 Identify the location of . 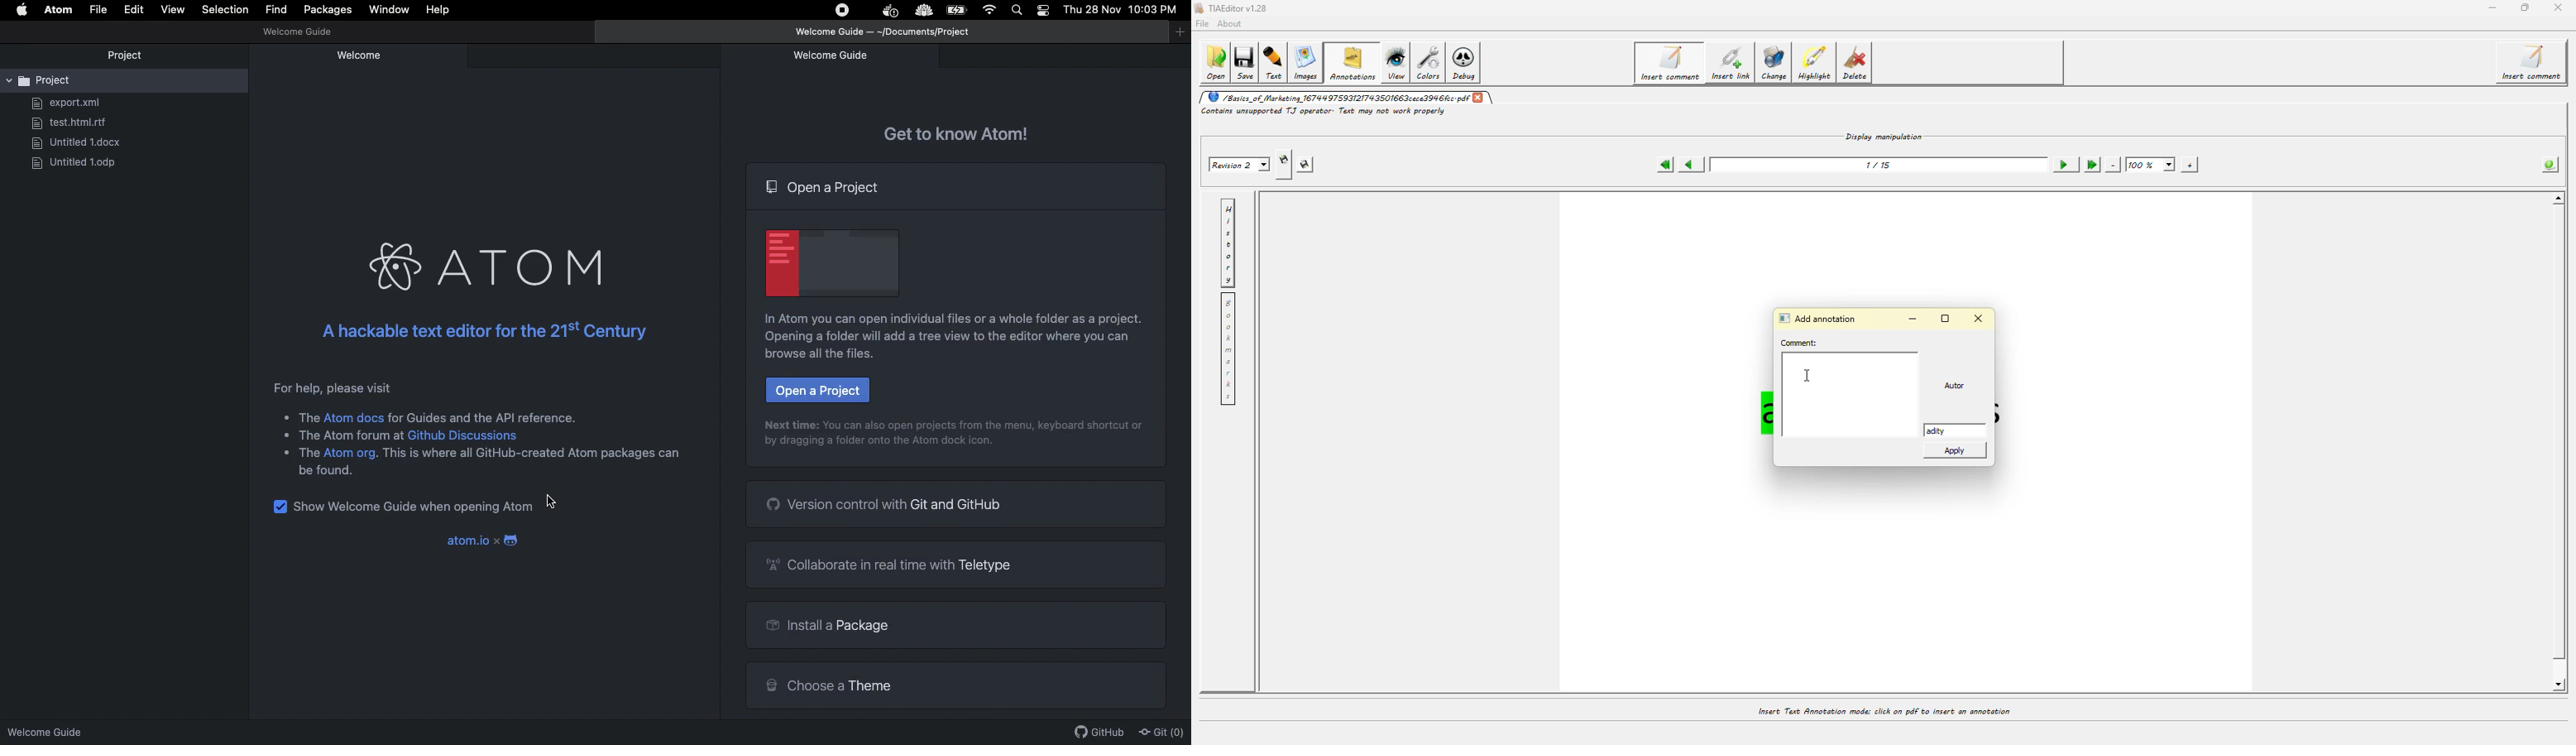
(310, 416).